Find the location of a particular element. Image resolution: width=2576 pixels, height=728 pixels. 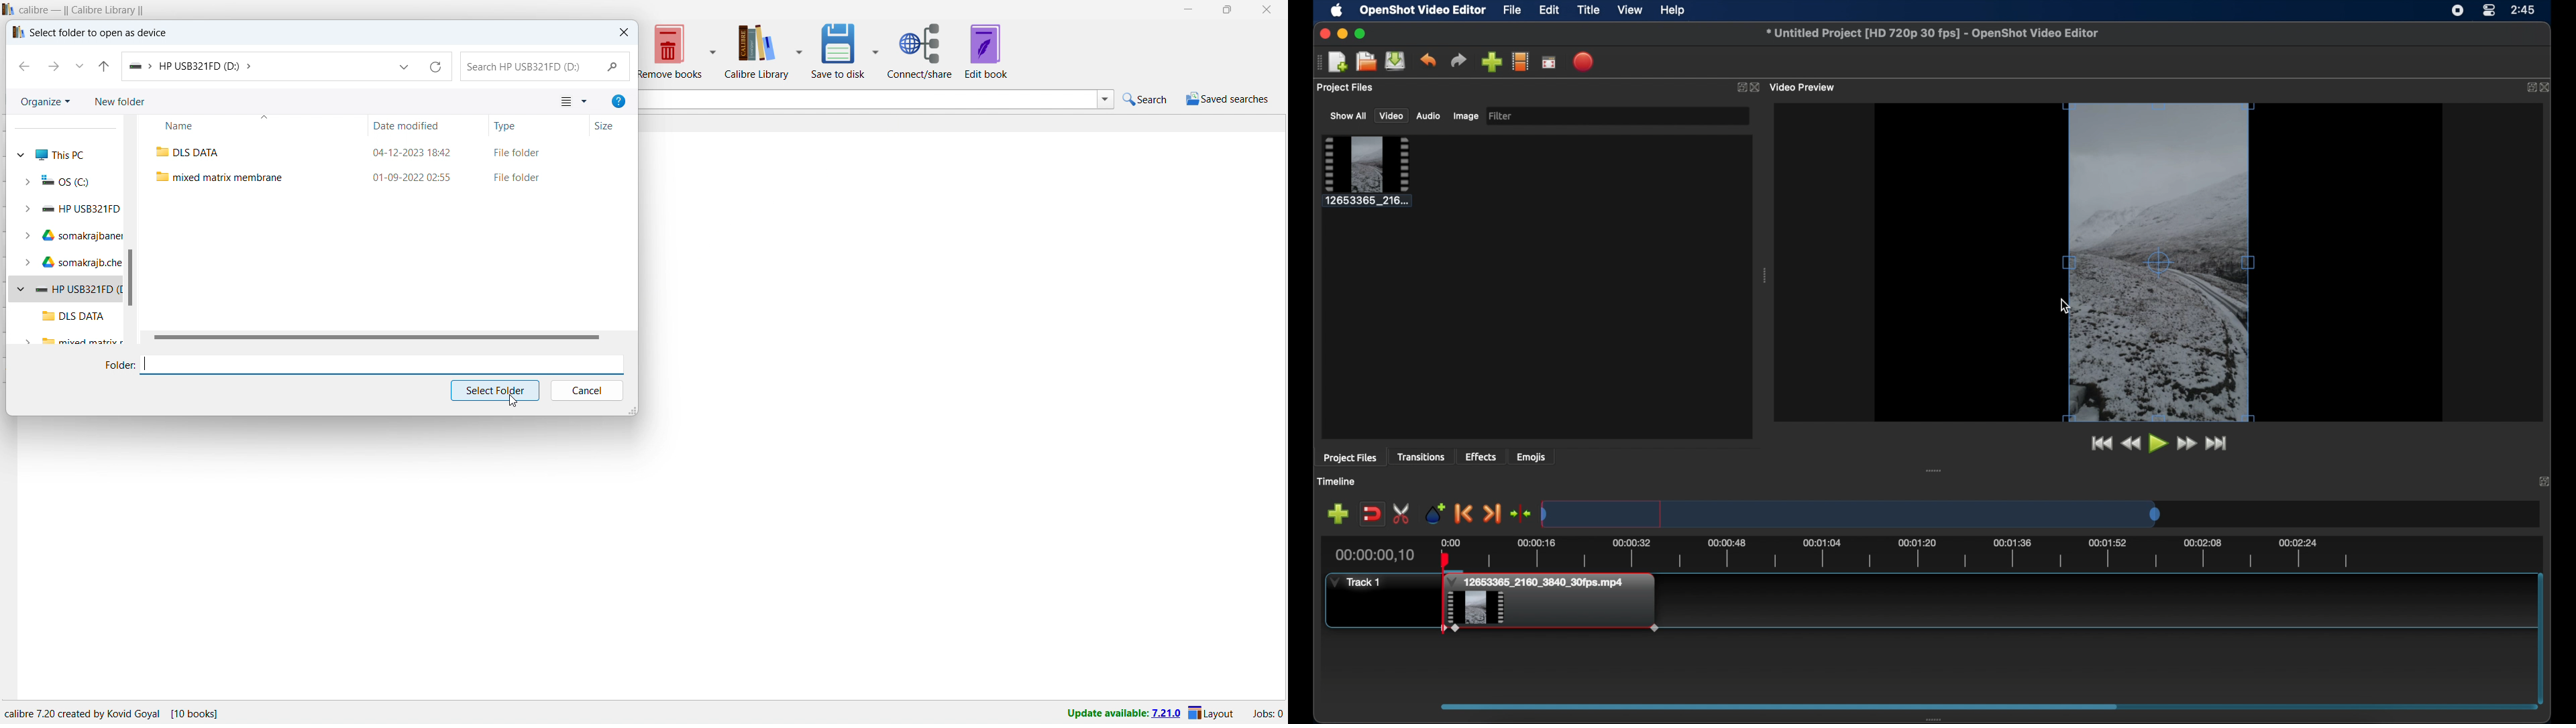

 is located at coordinates (757, 52).